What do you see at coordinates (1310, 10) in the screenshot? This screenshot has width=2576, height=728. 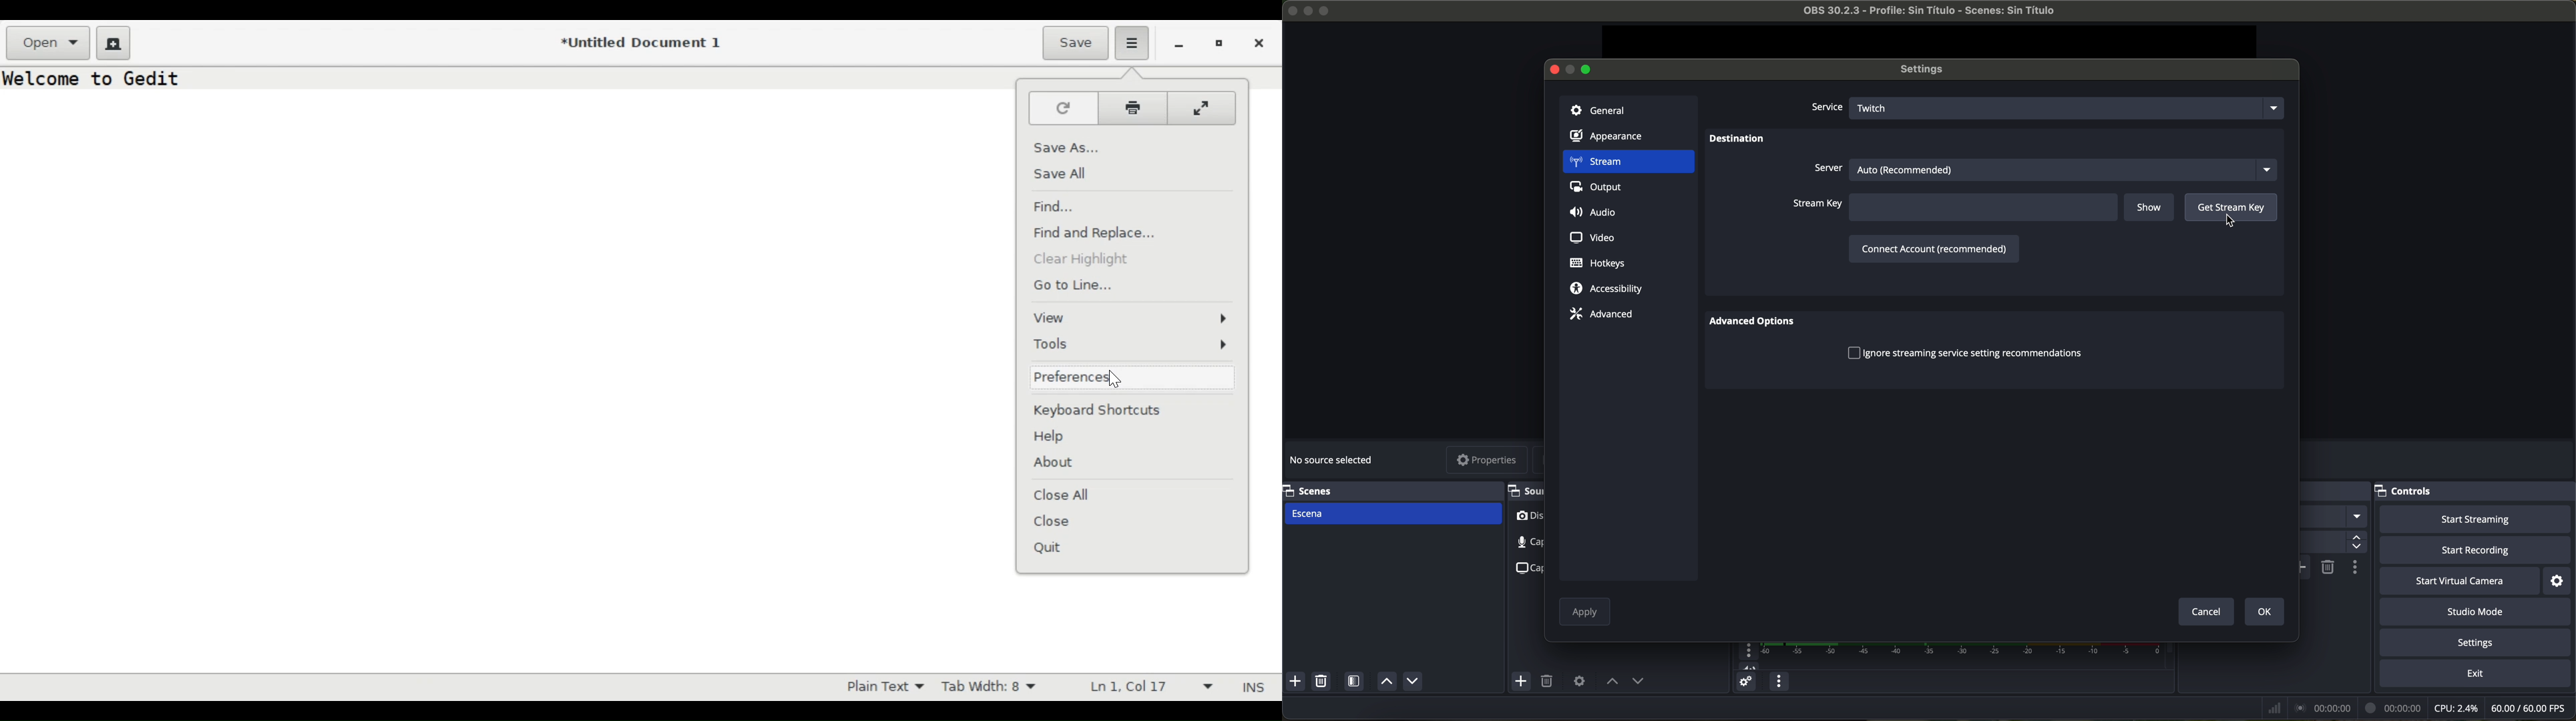 I see `minimize OBS Studio` at bounding box center [1310, 10].